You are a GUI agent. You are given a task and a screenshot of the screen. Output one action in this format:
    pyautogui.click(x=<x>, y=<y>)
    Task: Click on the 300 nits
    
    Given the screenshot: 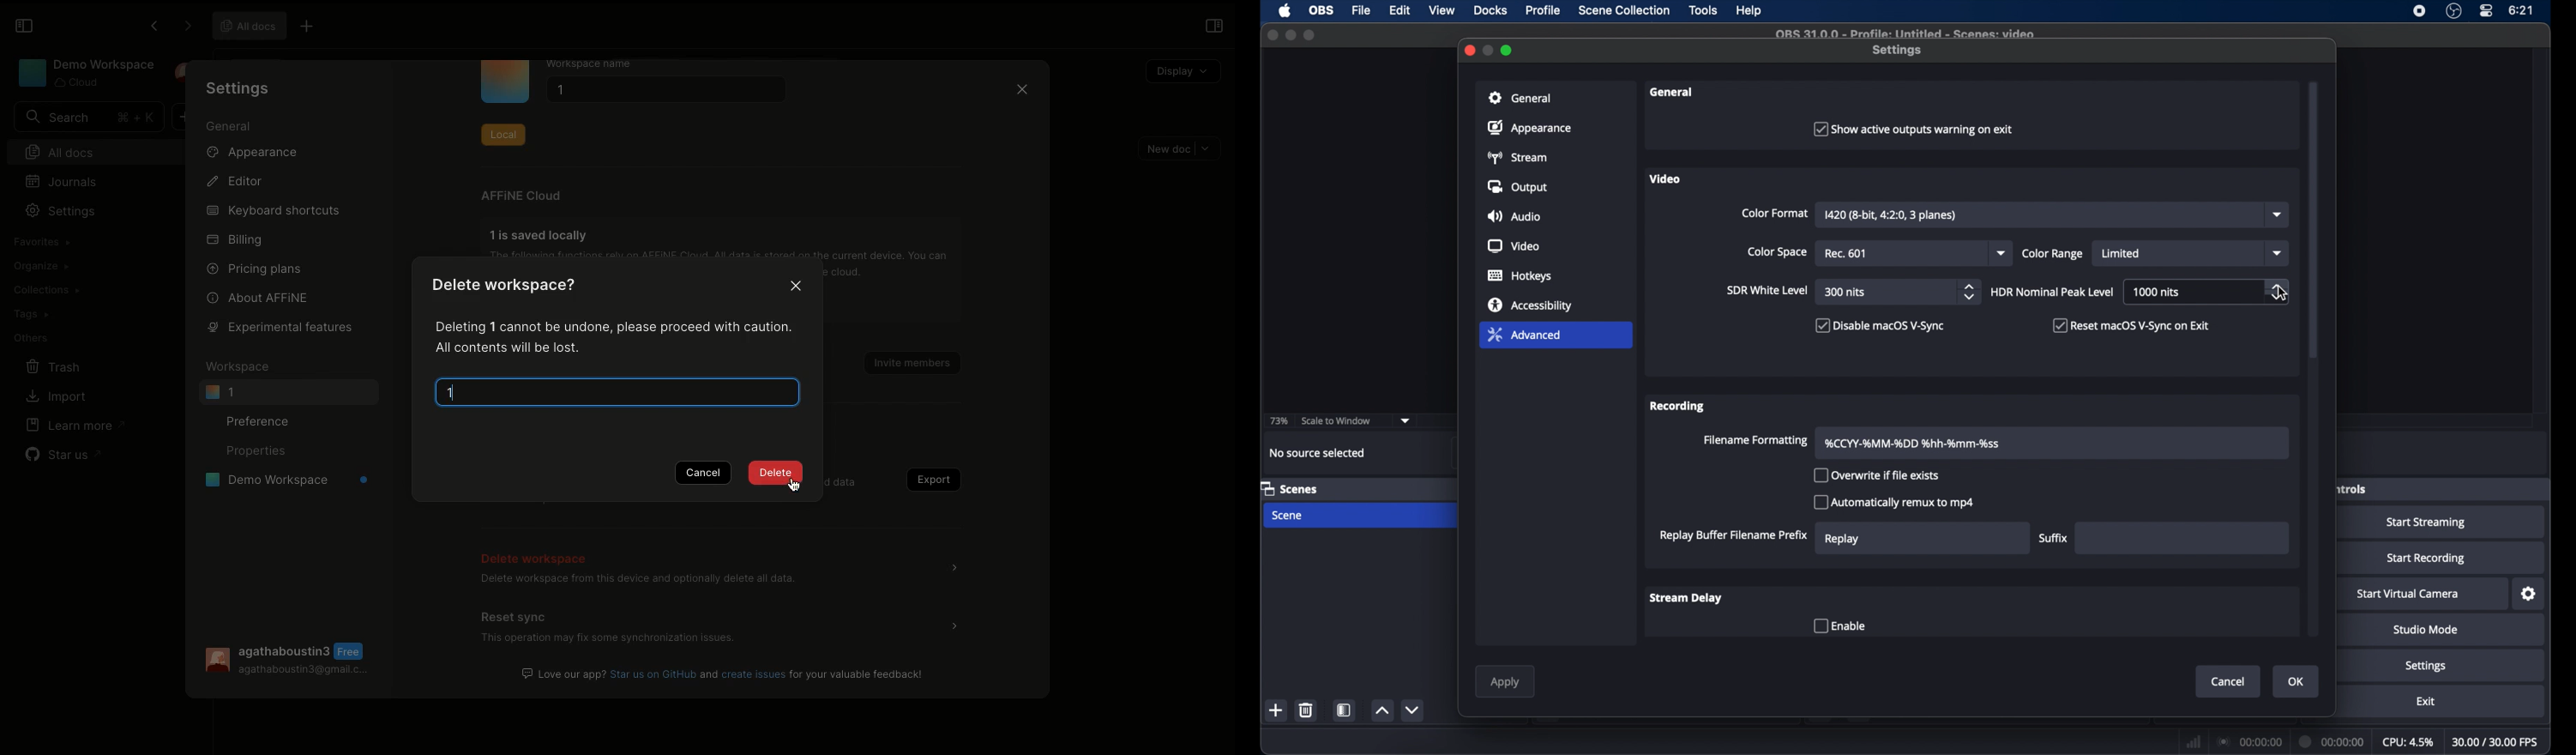 What is the action you would take?
    pyautogui.click(x=1846, y=292)
    